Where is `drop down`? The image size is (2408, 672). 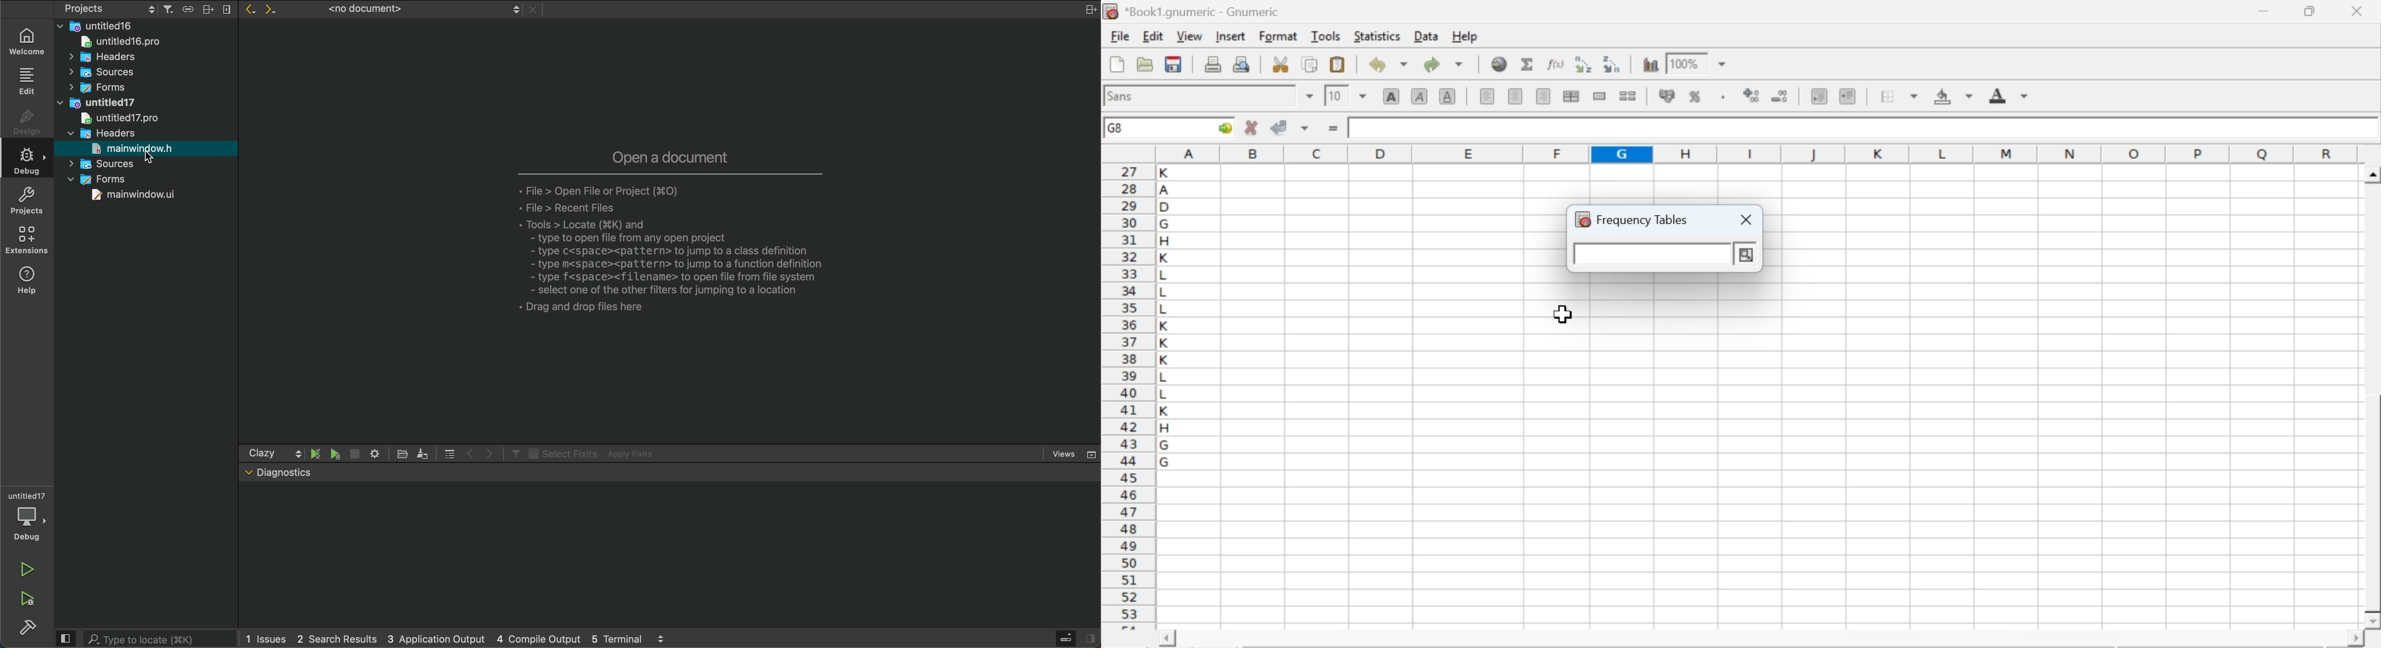 drop down is located at coordinates (1723, 65).